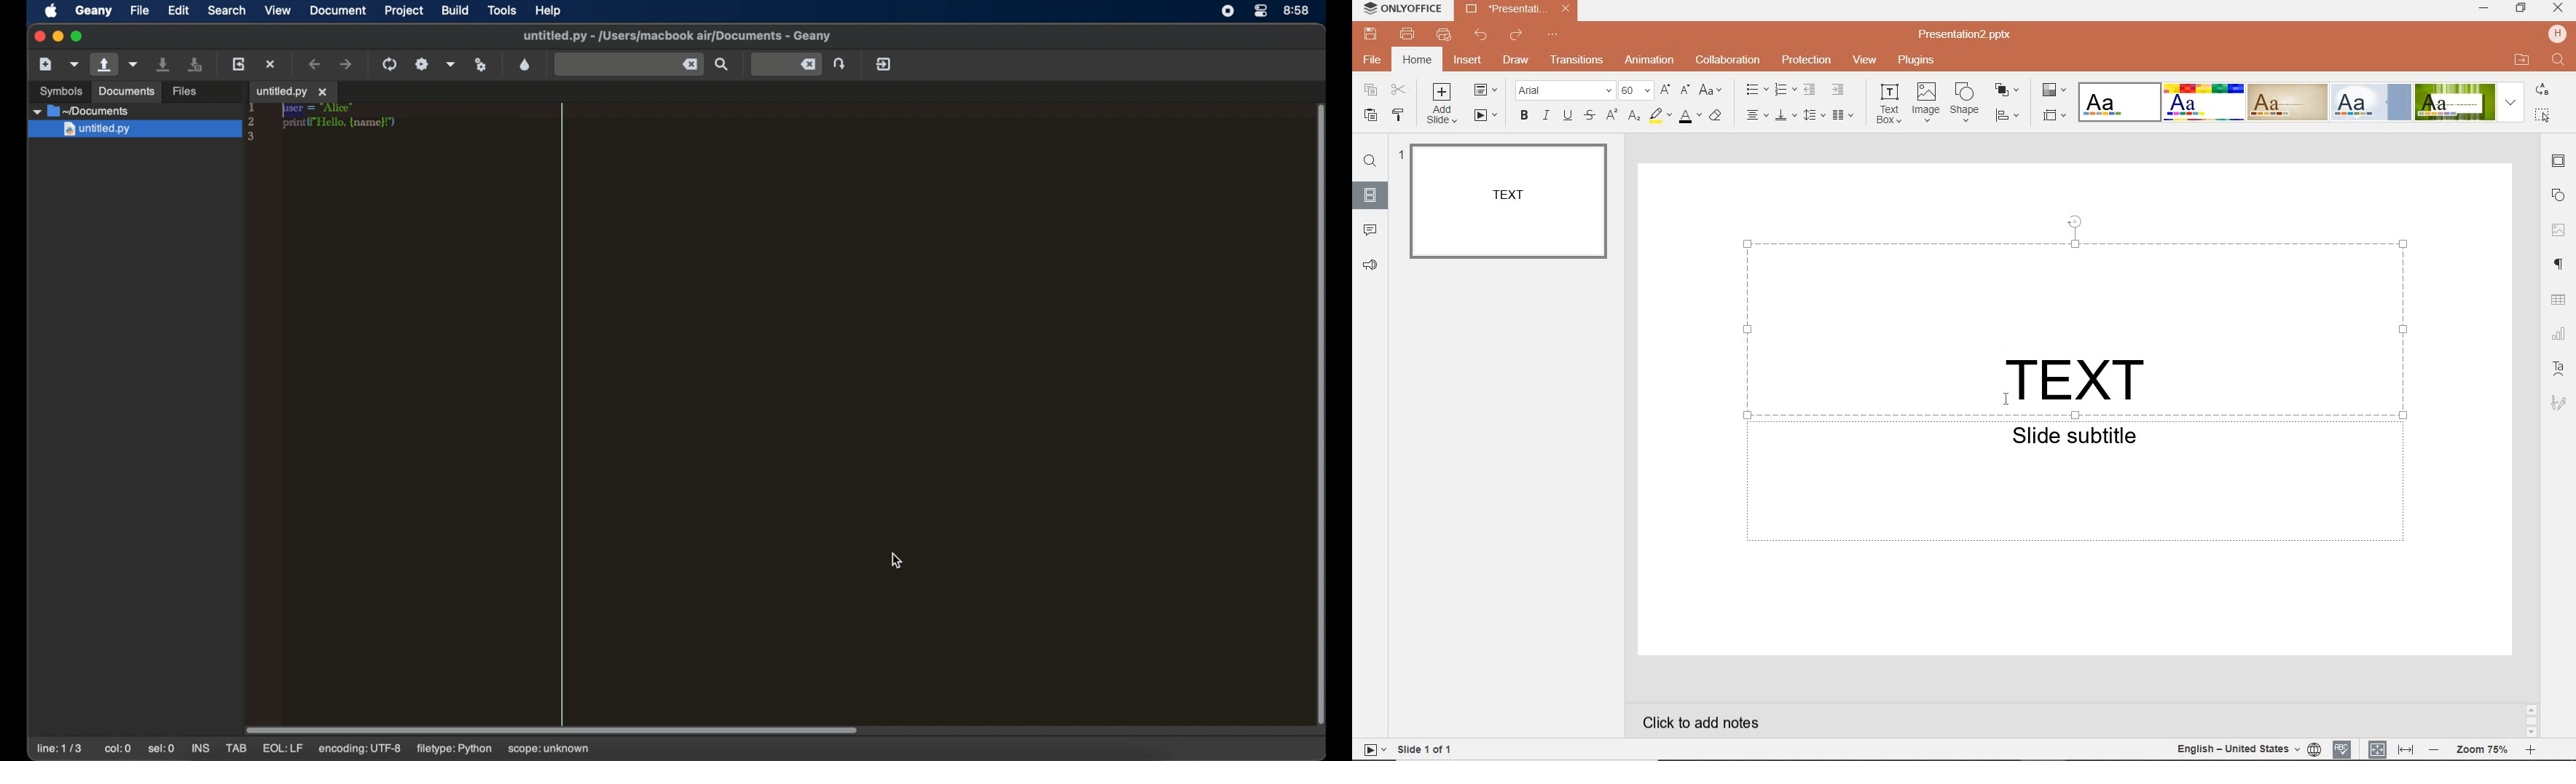 This screenshot has height=784, width=2576. Describe the element at coordinates (1370, 33) in the screenshot. I see `SAVE` at that location.